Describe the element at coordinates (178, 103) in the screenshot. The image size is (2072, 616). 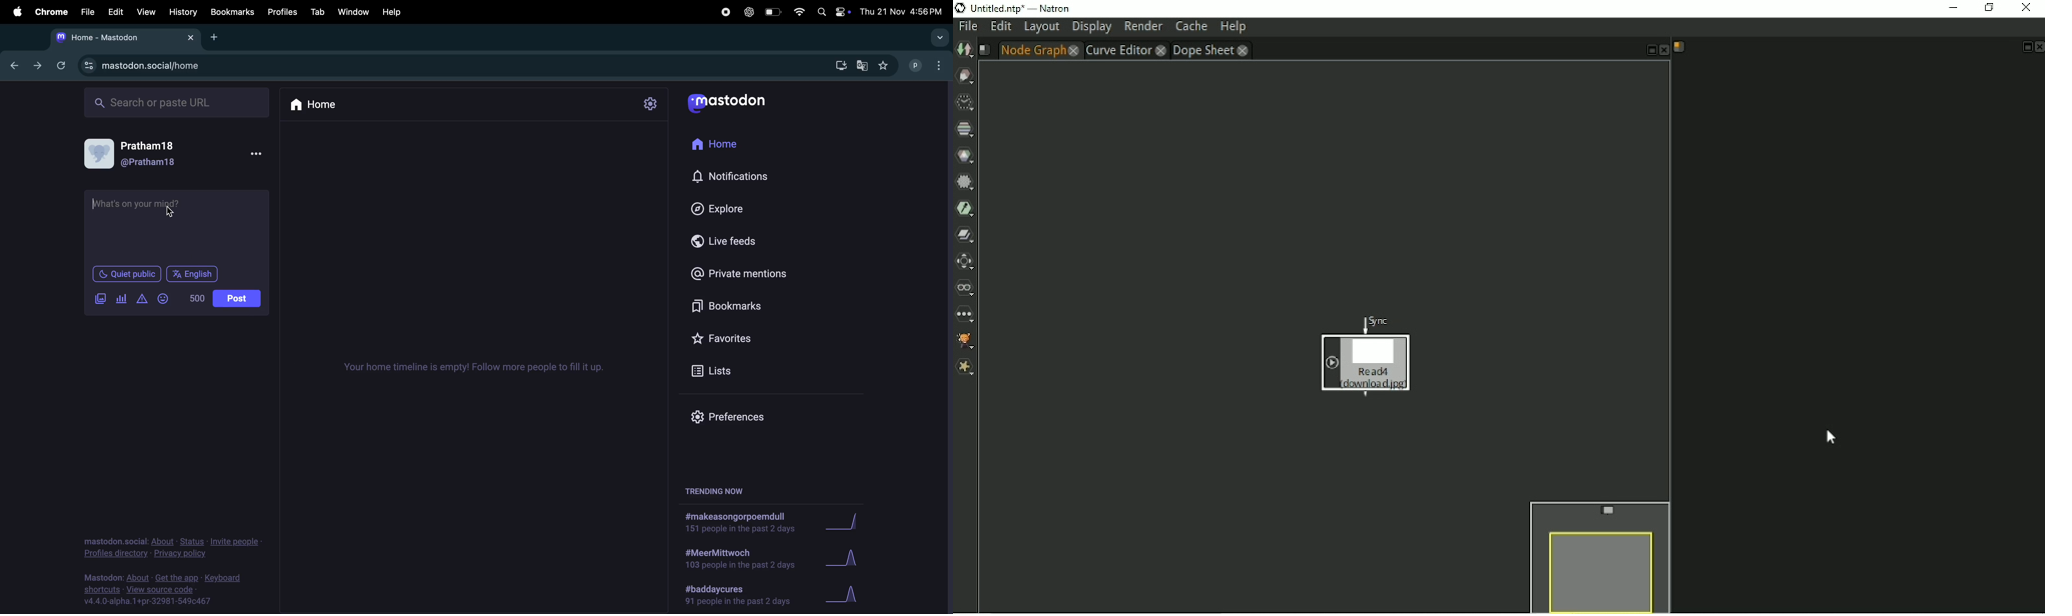
I see `searchbar` at that location.